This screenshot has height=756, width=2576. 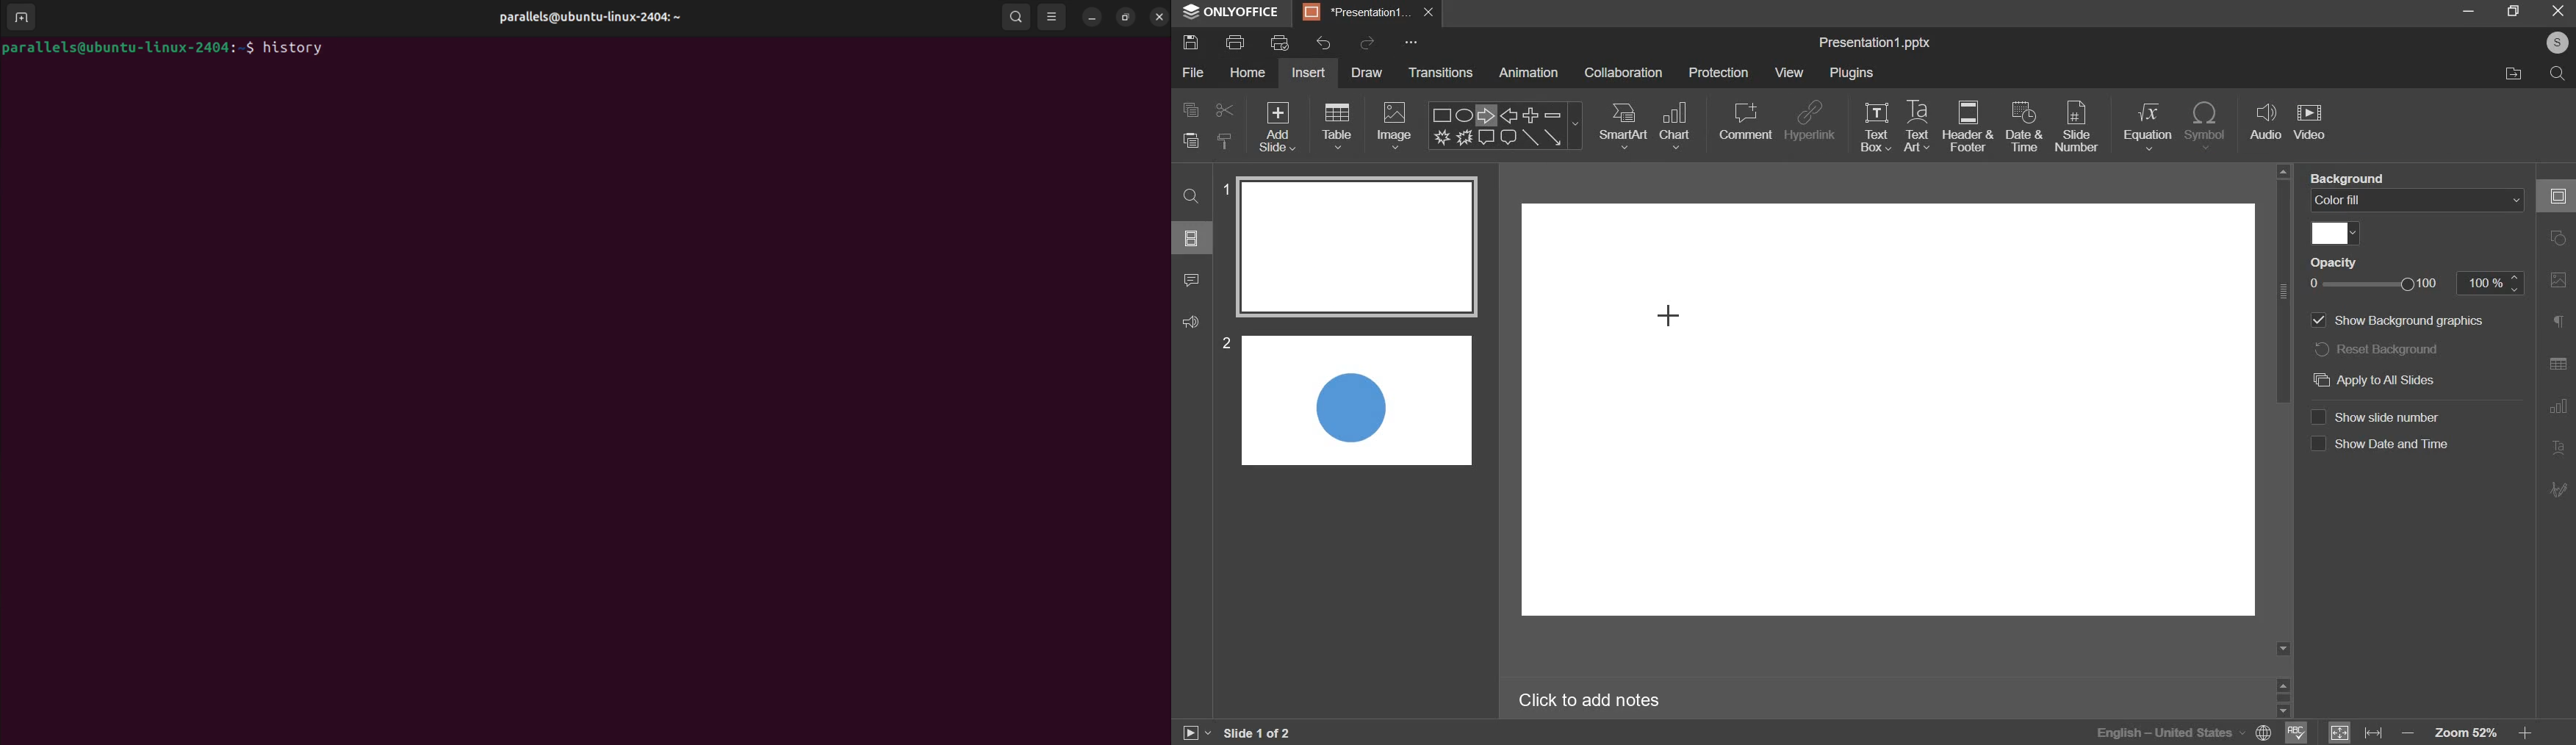 What do you see at coordinates (2076, 127) in the screenshot?
I see `slide number` at bounding box center [2076, 127].